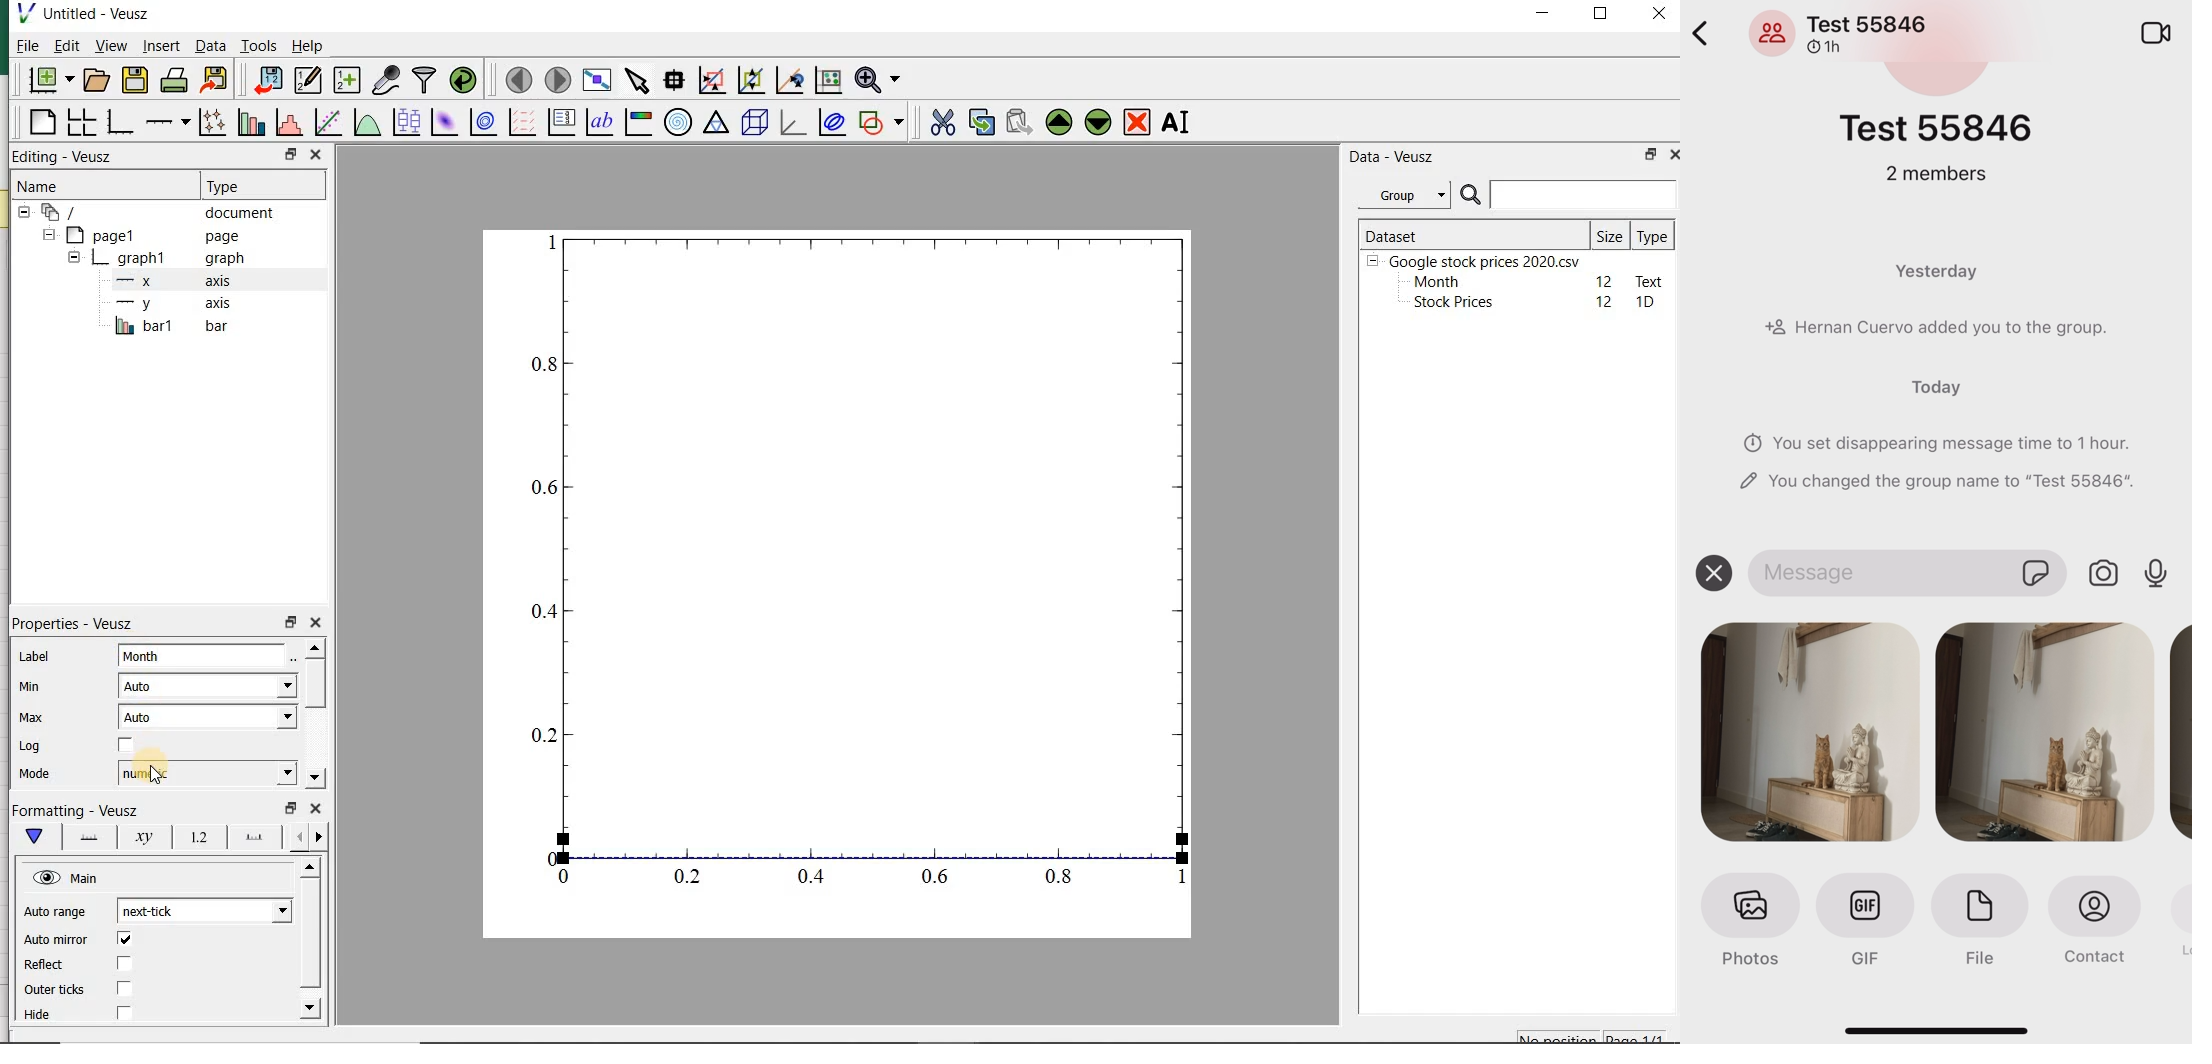 The width and height of the screenshot is (2212, 1064). I want to click on polar graph, so click(677, 121).